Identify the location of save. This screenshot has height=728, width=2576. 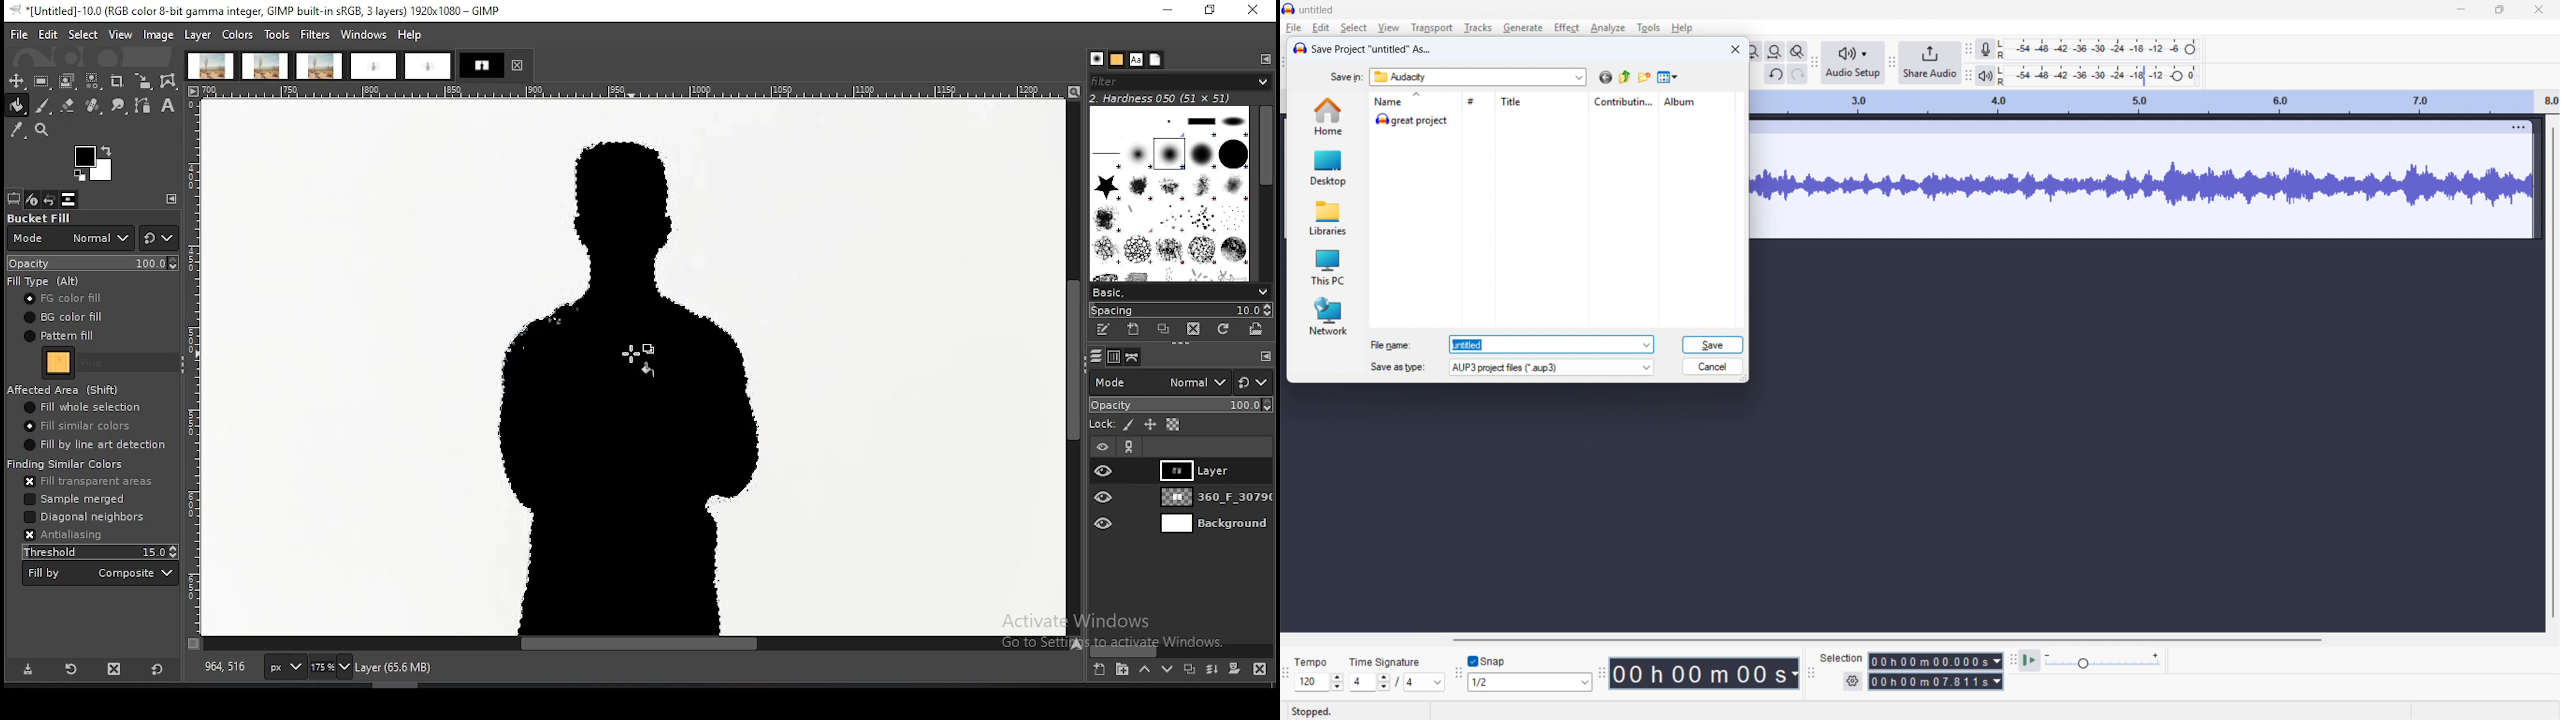
(1712, 345).